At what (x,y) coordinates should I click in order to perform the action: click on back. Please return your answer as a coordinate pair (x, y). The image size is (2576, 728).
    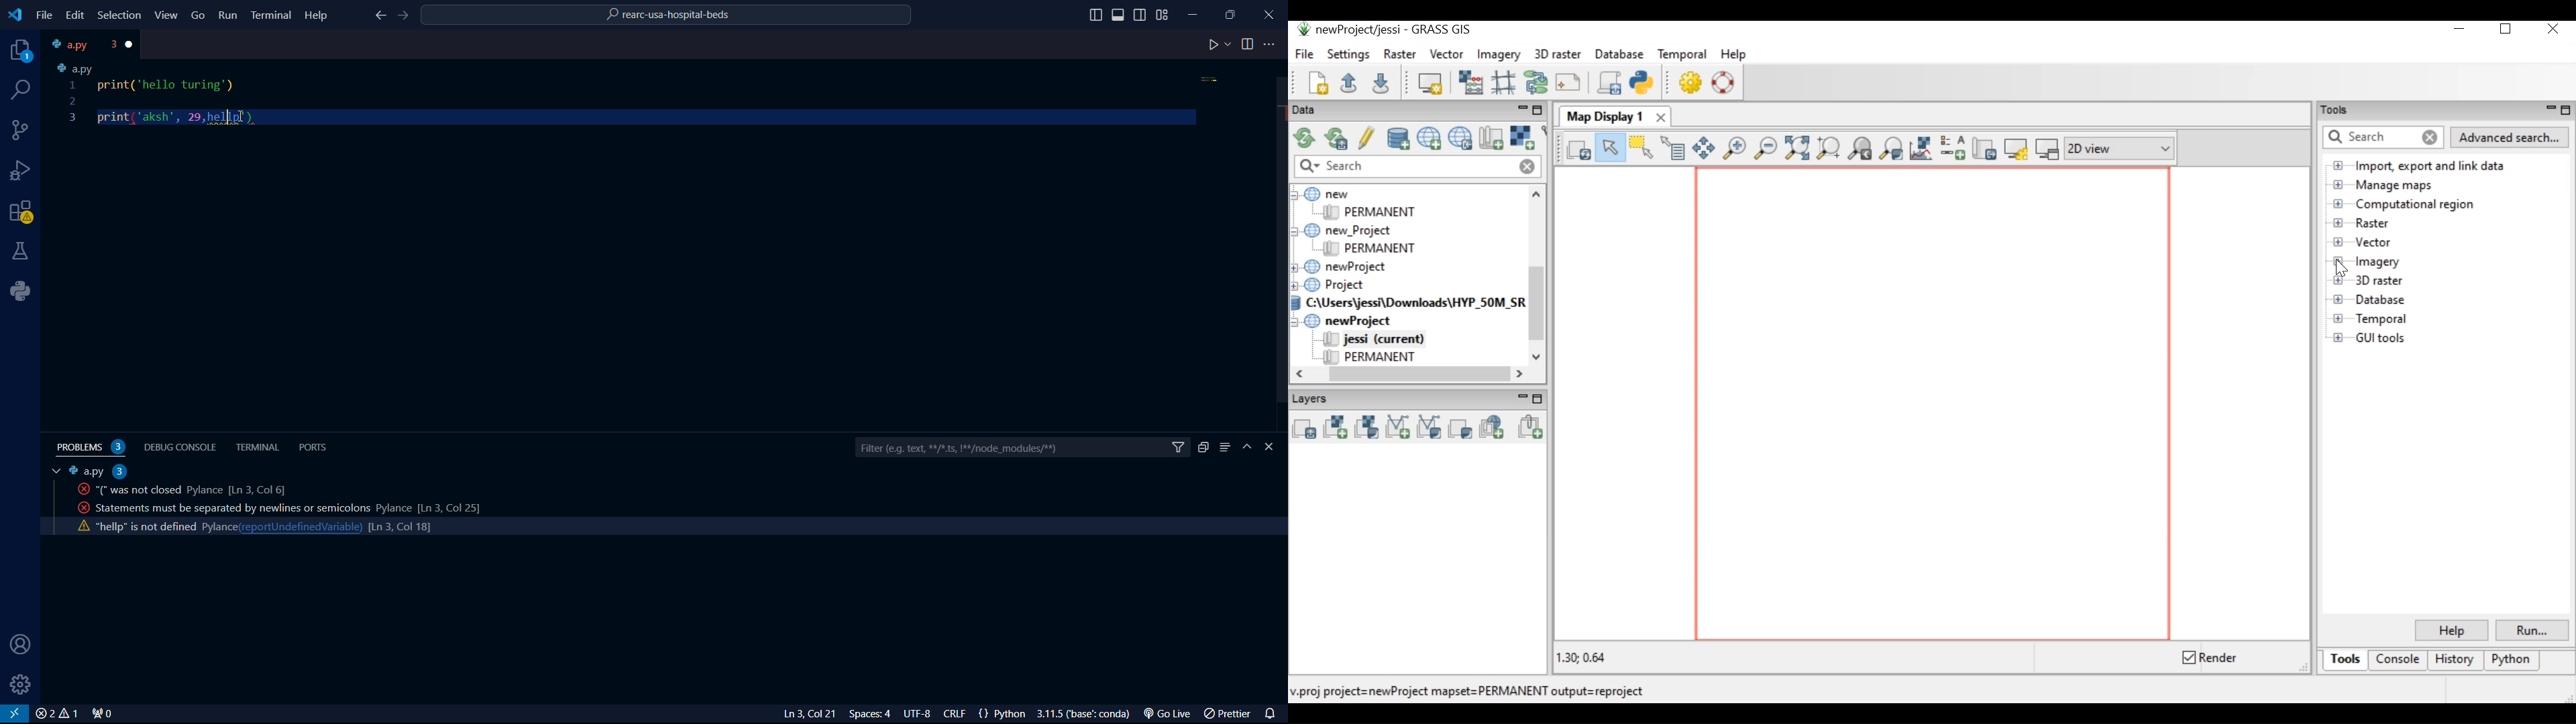
    Looking at the image, I should click on (379, 17).